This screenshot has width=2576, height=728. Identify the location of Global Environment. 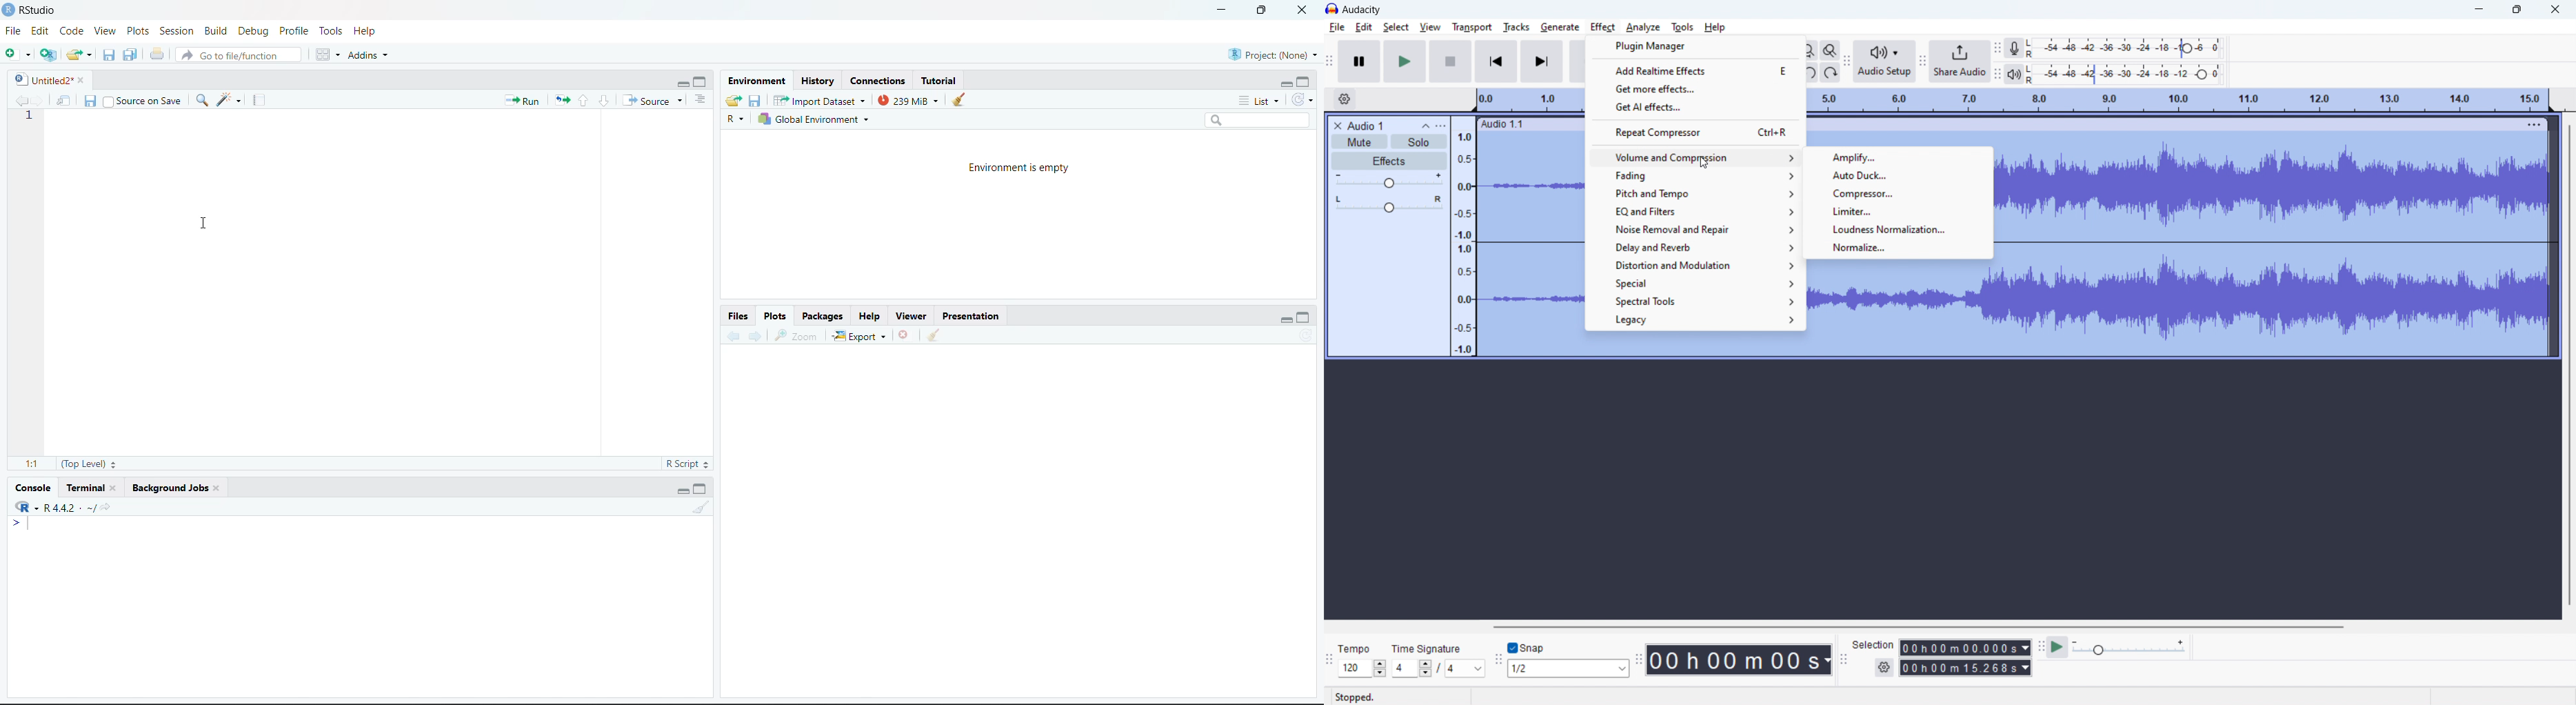
(827, 121).